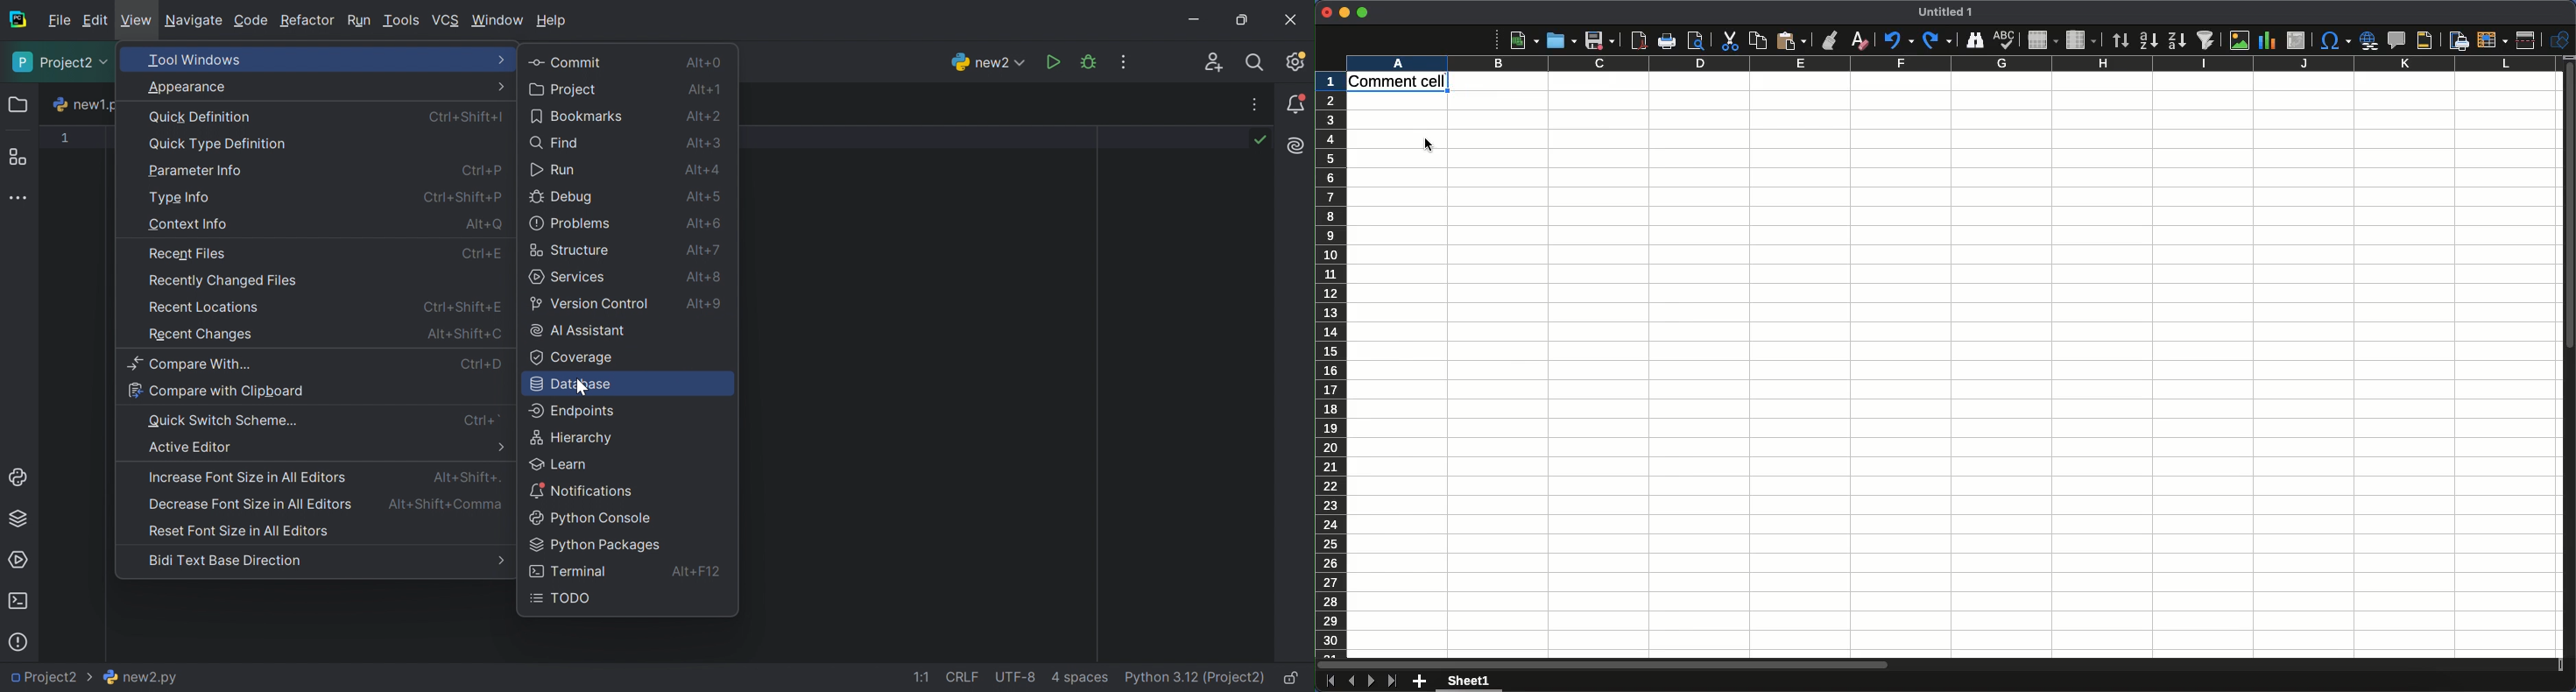 This screenshot has width=2576, height=700. I want to click on CRLF, so click(961, 676).